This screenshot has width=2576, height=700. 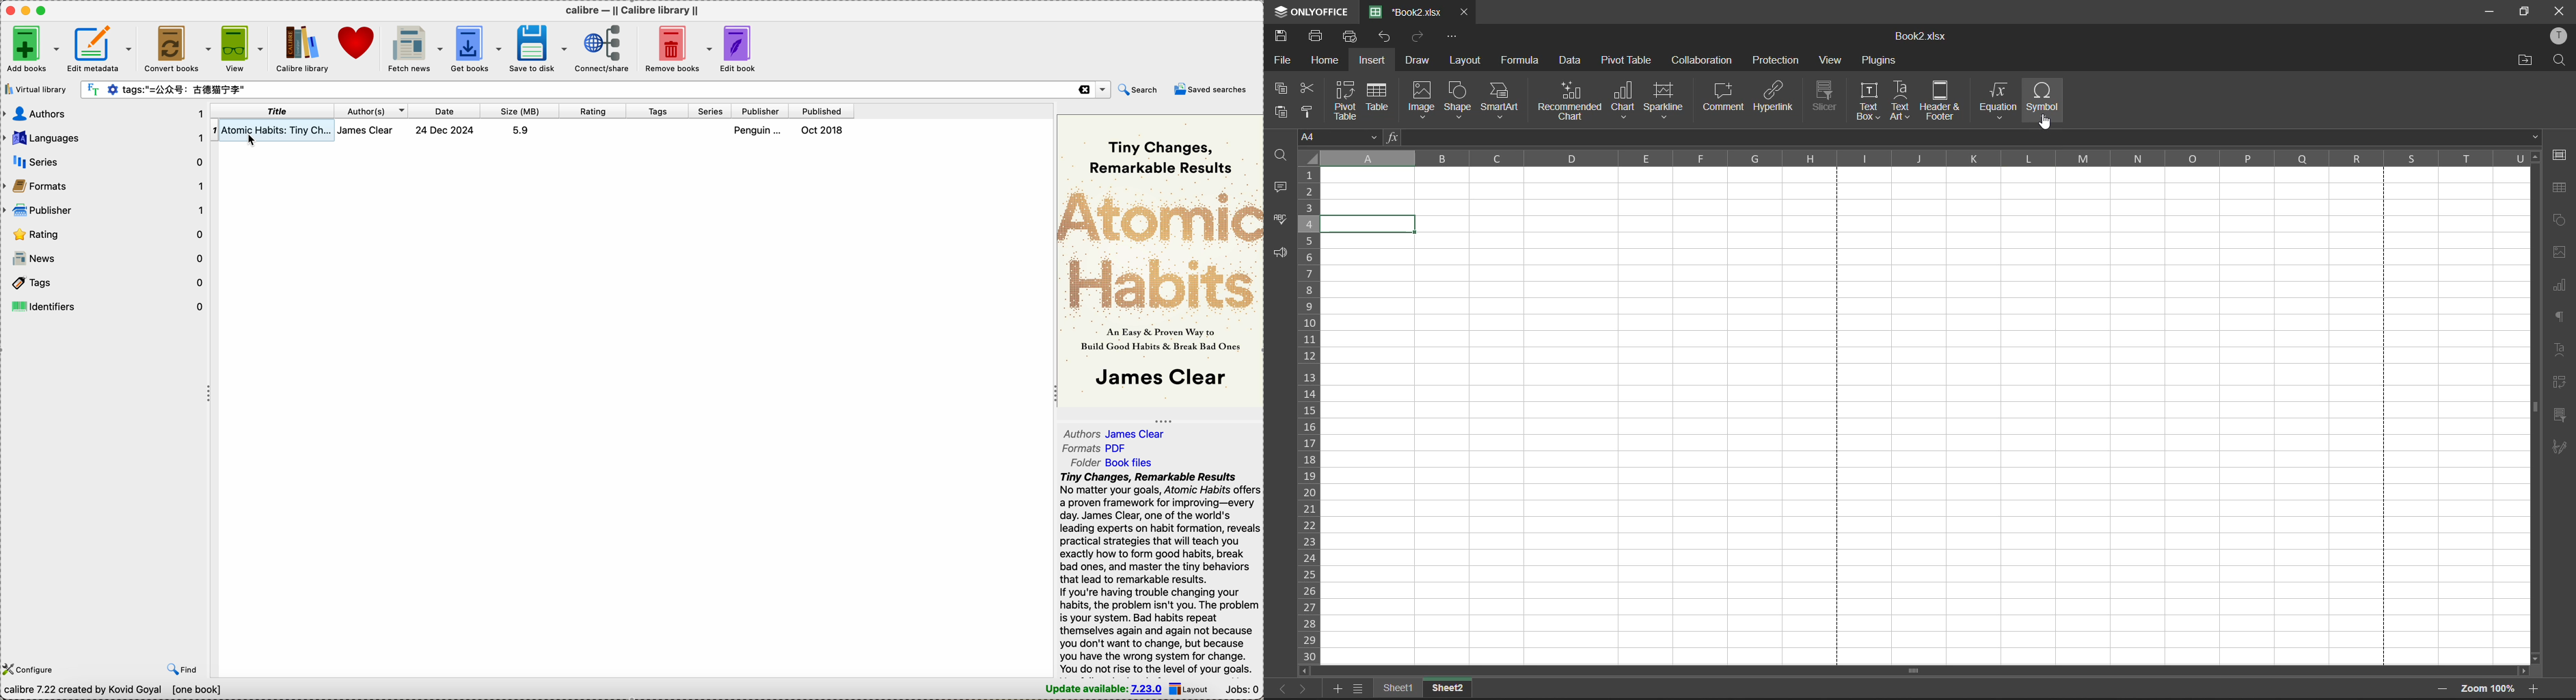 What do you see at coordinates (1325, 61) in the screenshot?
I see `home` at bounding box center [1325, 61].